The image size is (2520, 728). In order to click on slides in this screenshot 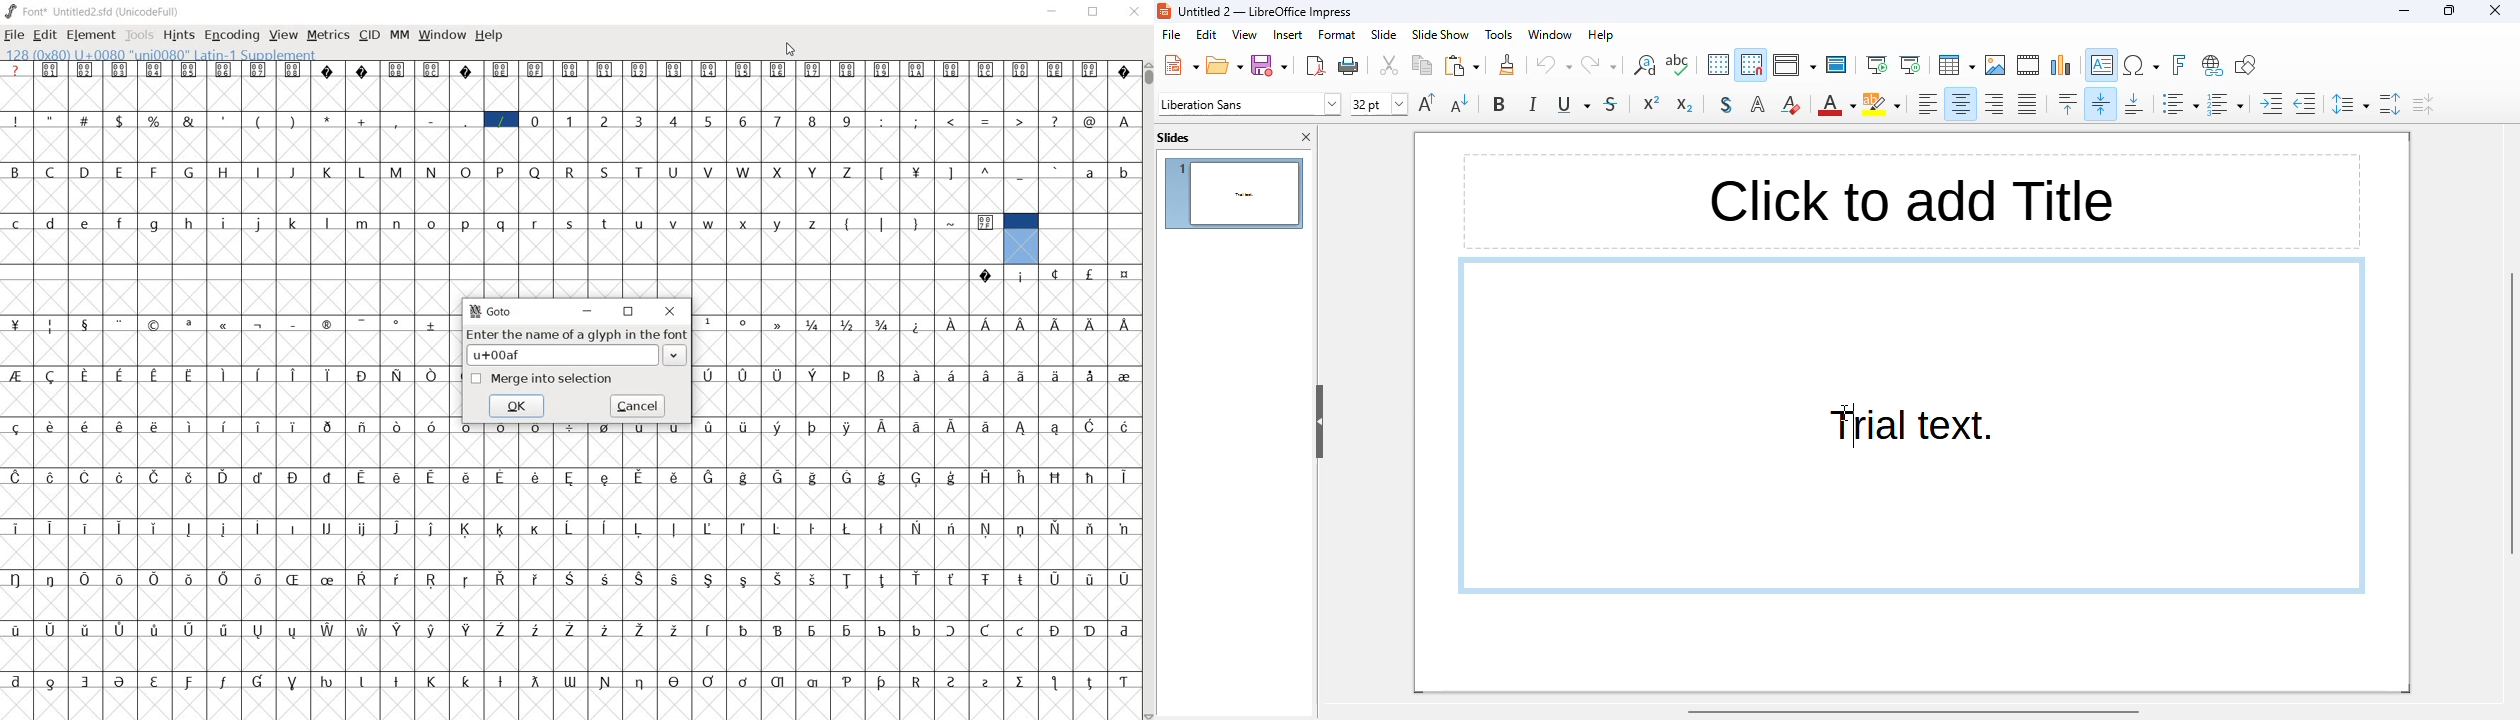, I will do `click(1174, 138)`.